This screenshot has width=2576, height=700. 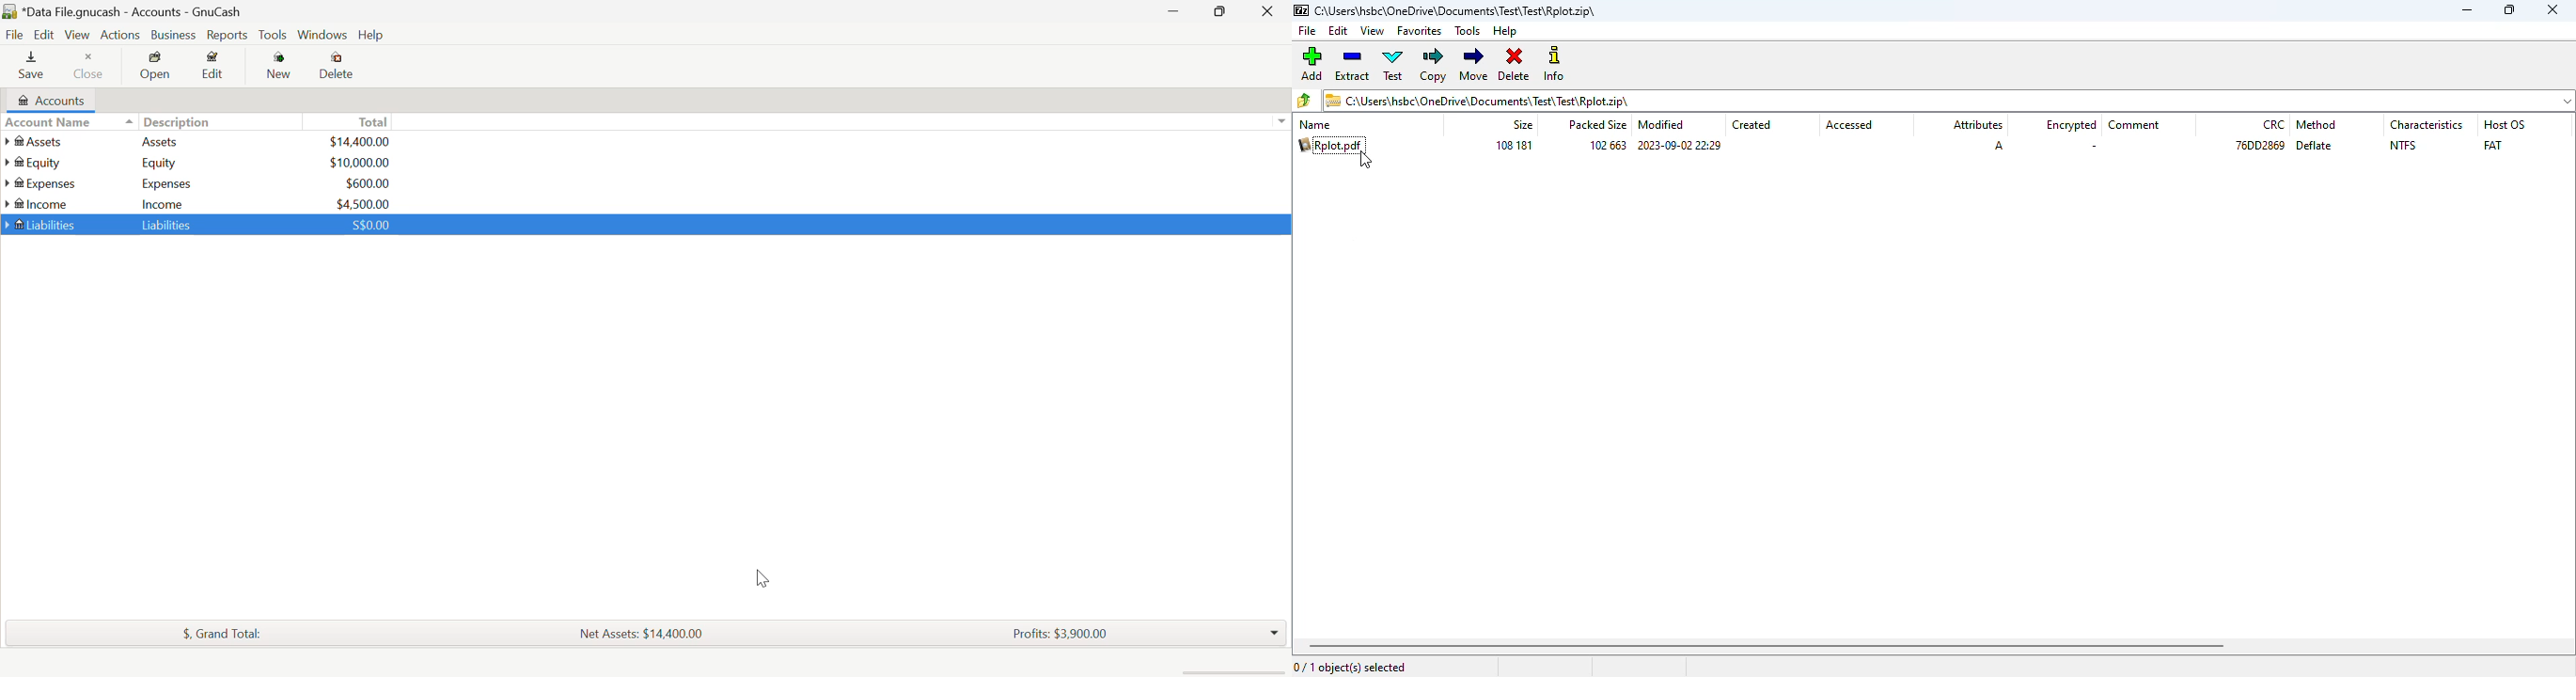 What do you see at coordinates (323, 36) in the screenshot?
I see `Windows` at bounding box center [323, 36].